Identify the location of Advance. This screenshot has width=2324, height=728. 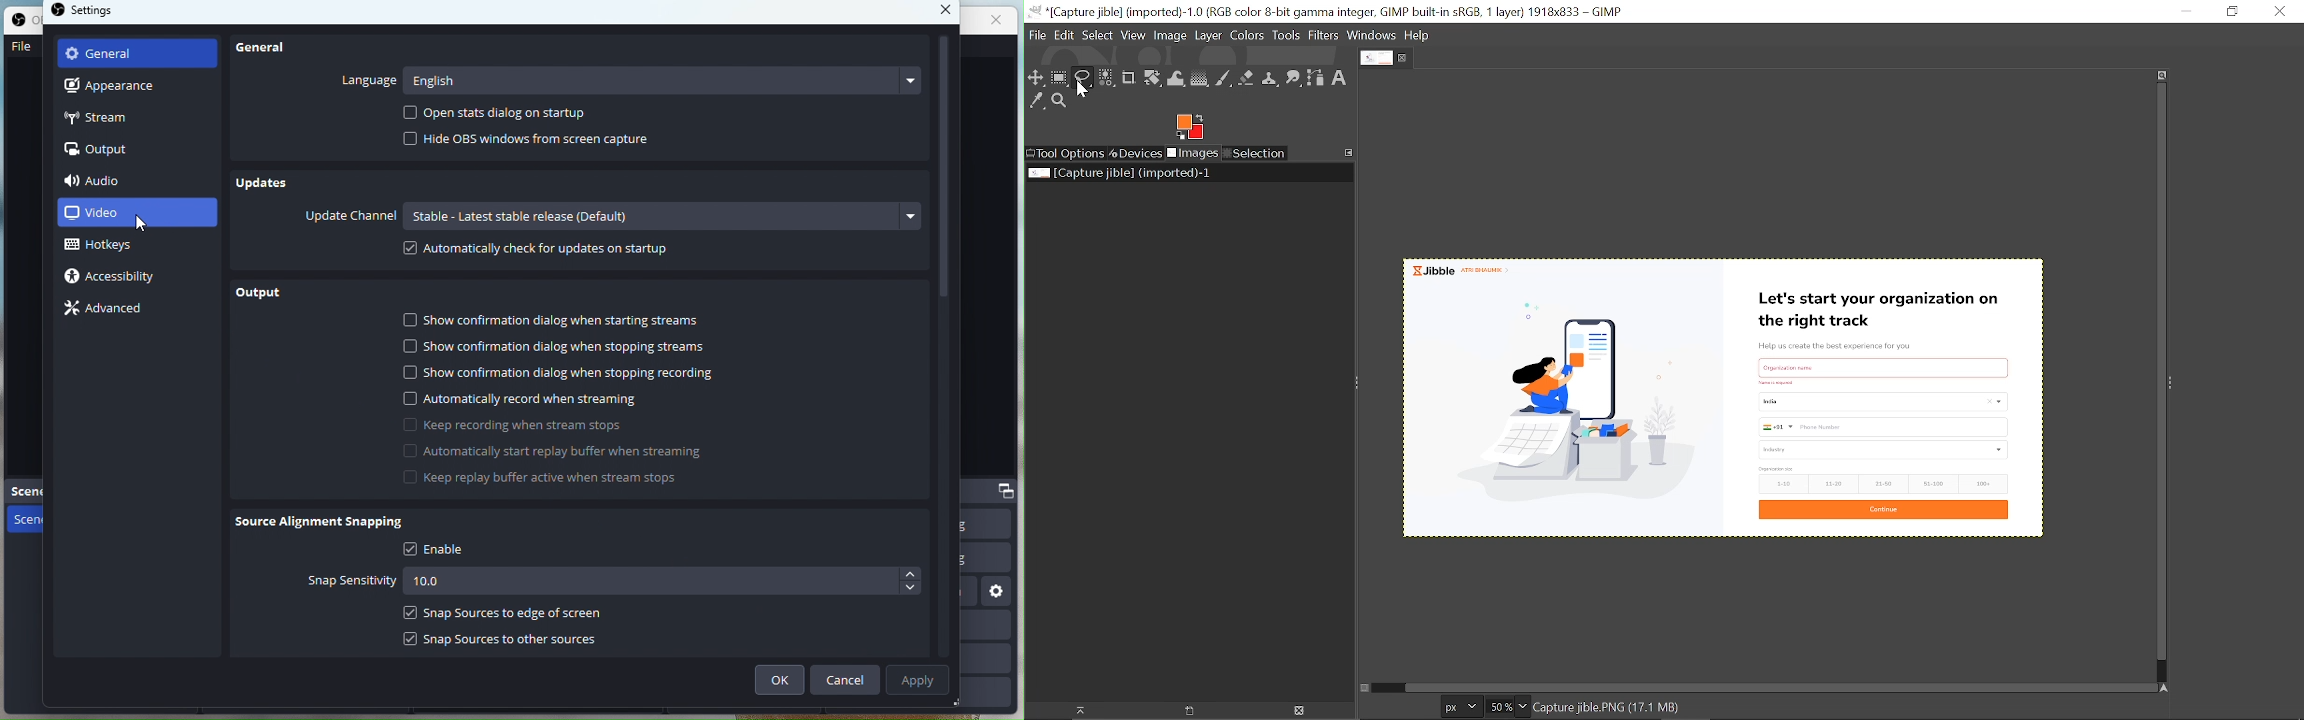
(108, 306).